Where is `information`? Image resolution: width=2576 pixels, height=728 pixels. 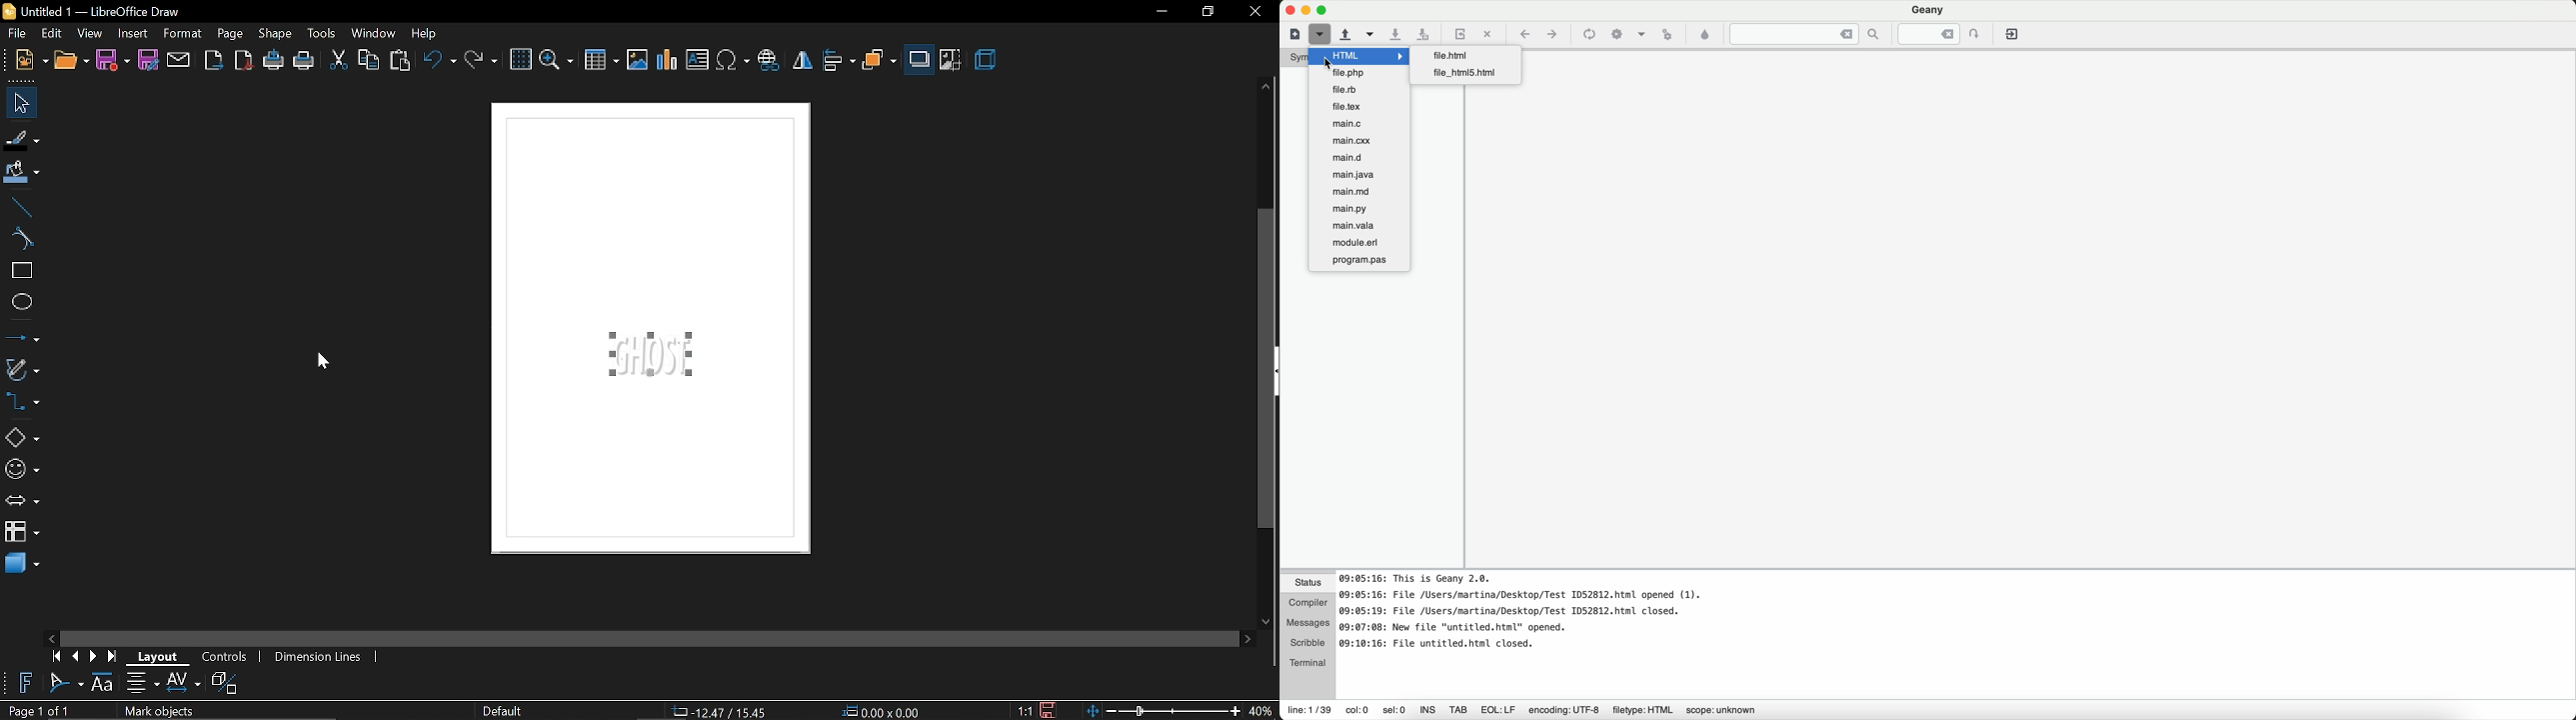
information is located at coordinates (1523, 710).